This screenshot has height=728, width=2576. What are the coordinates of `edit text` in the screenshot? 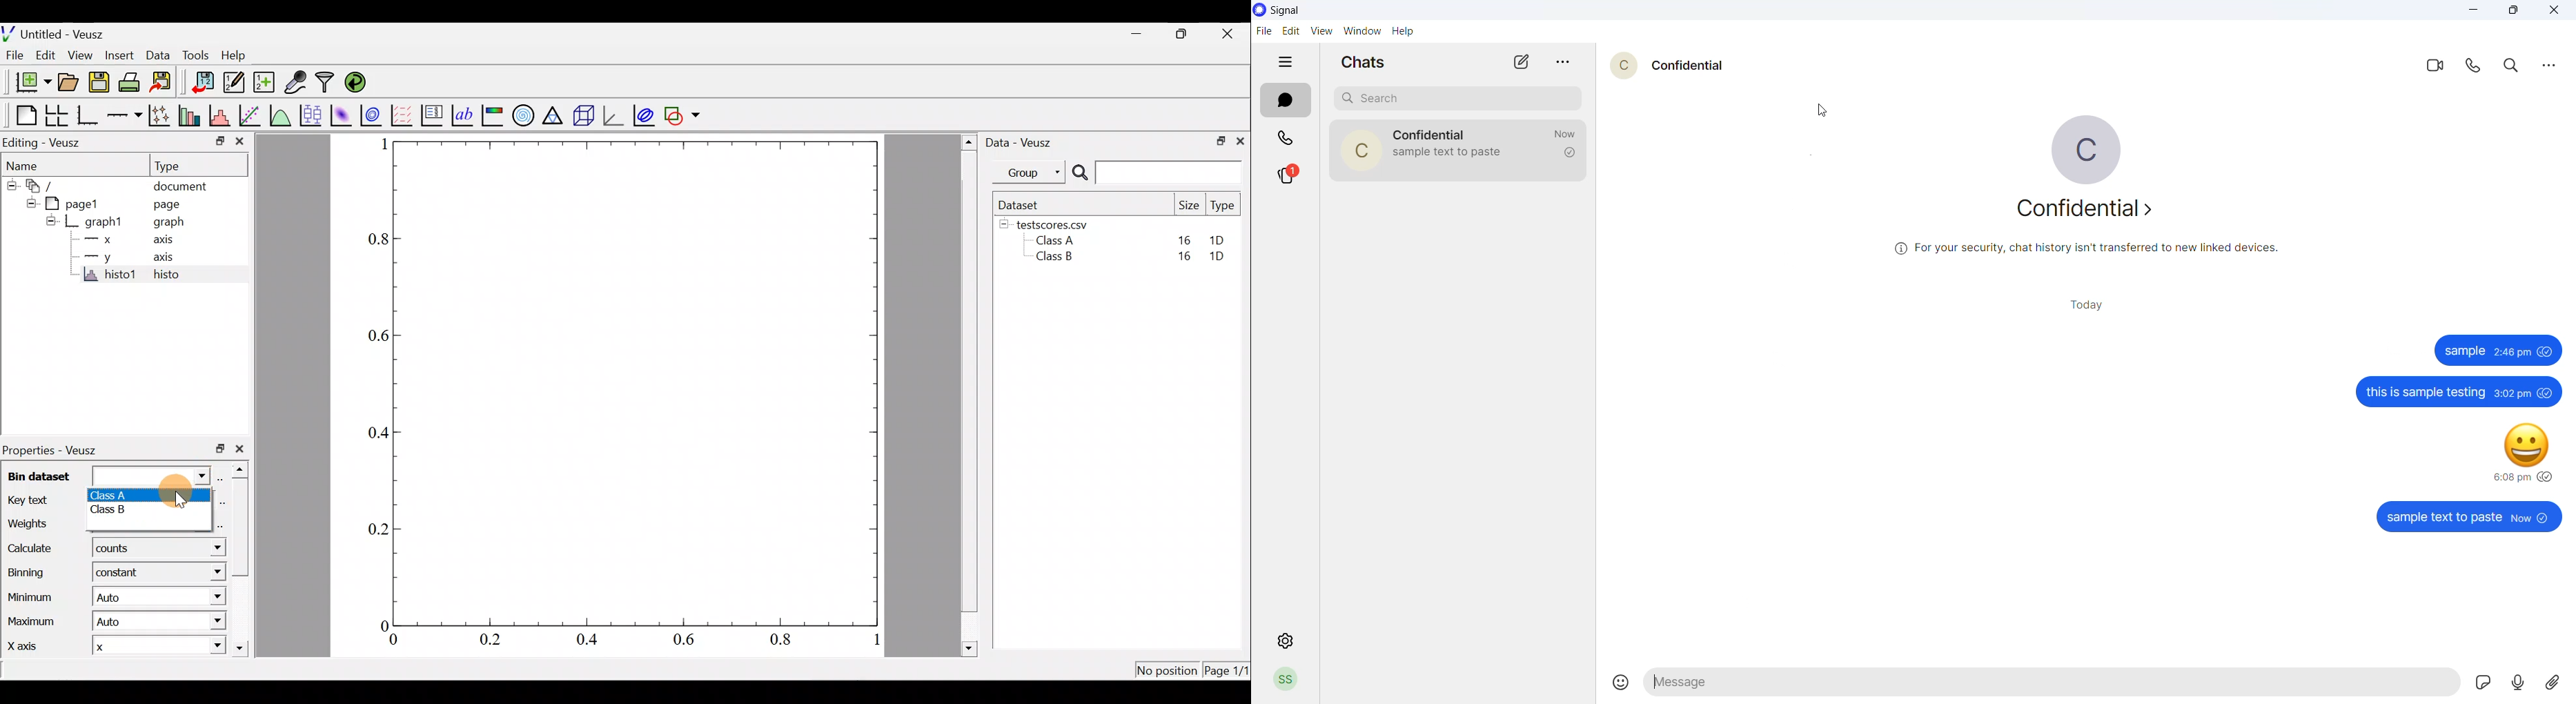 It's located at (222, 503).